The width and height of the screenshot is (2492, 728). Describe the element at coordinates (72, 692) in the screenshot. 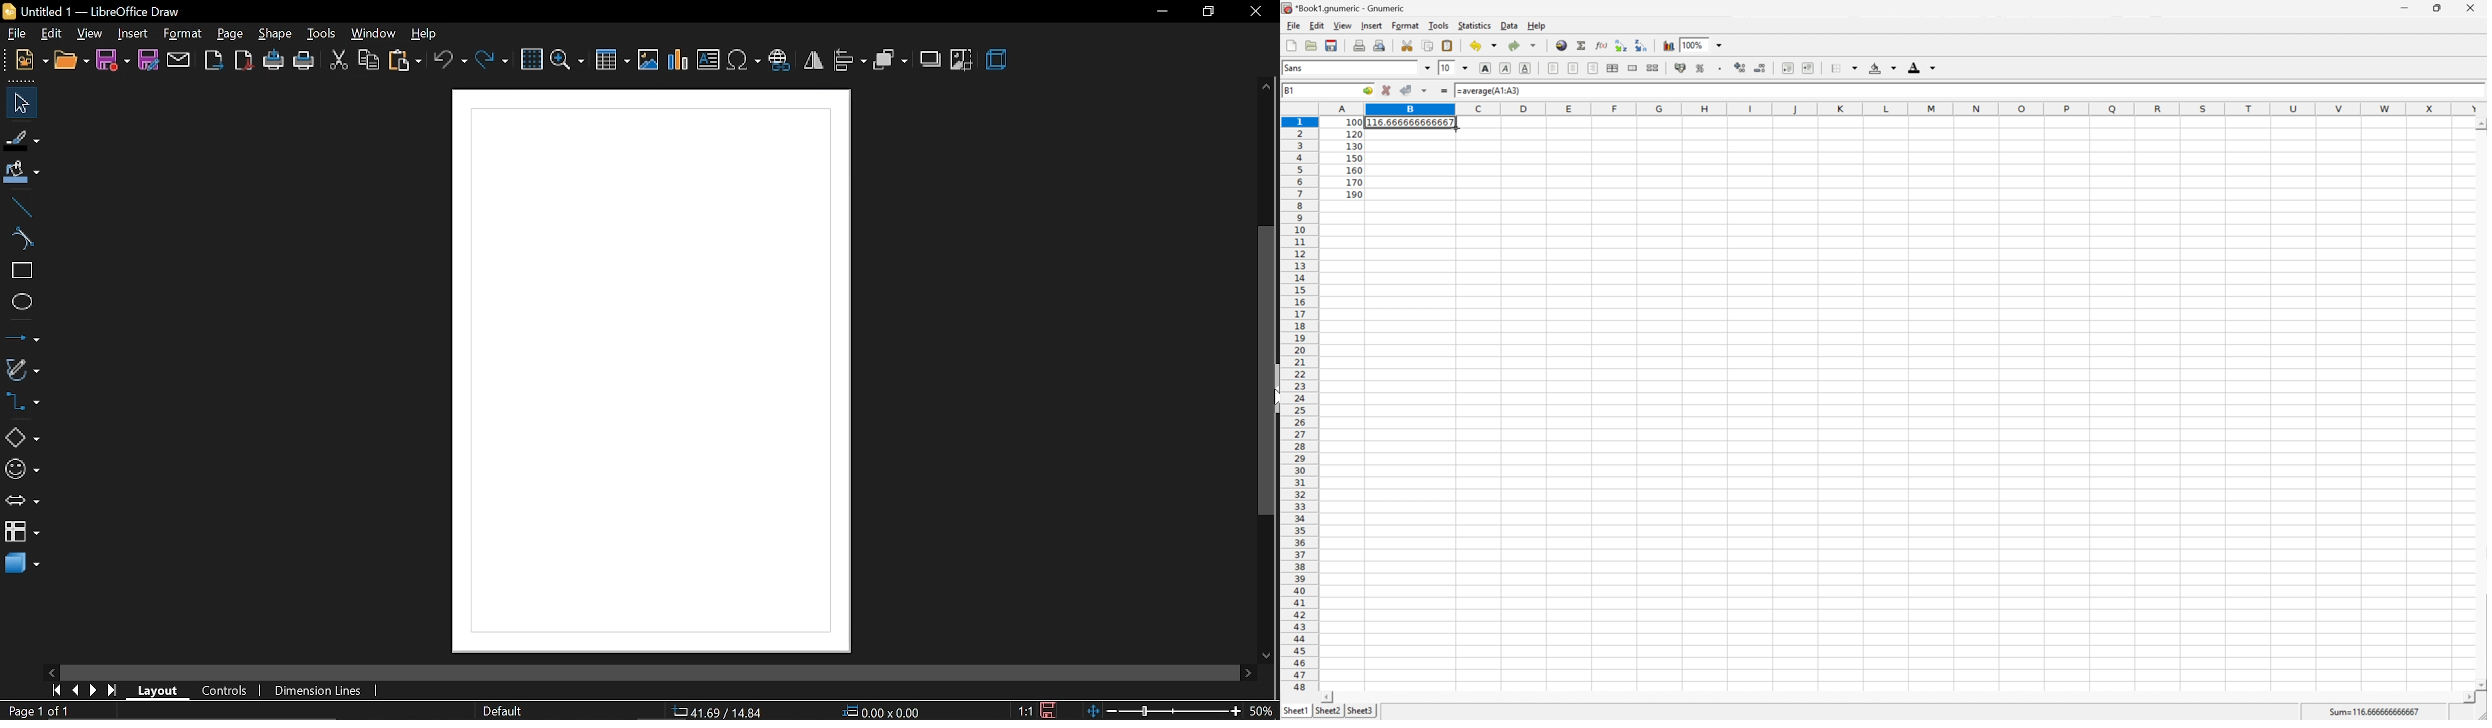

I see `previous page` at that location.